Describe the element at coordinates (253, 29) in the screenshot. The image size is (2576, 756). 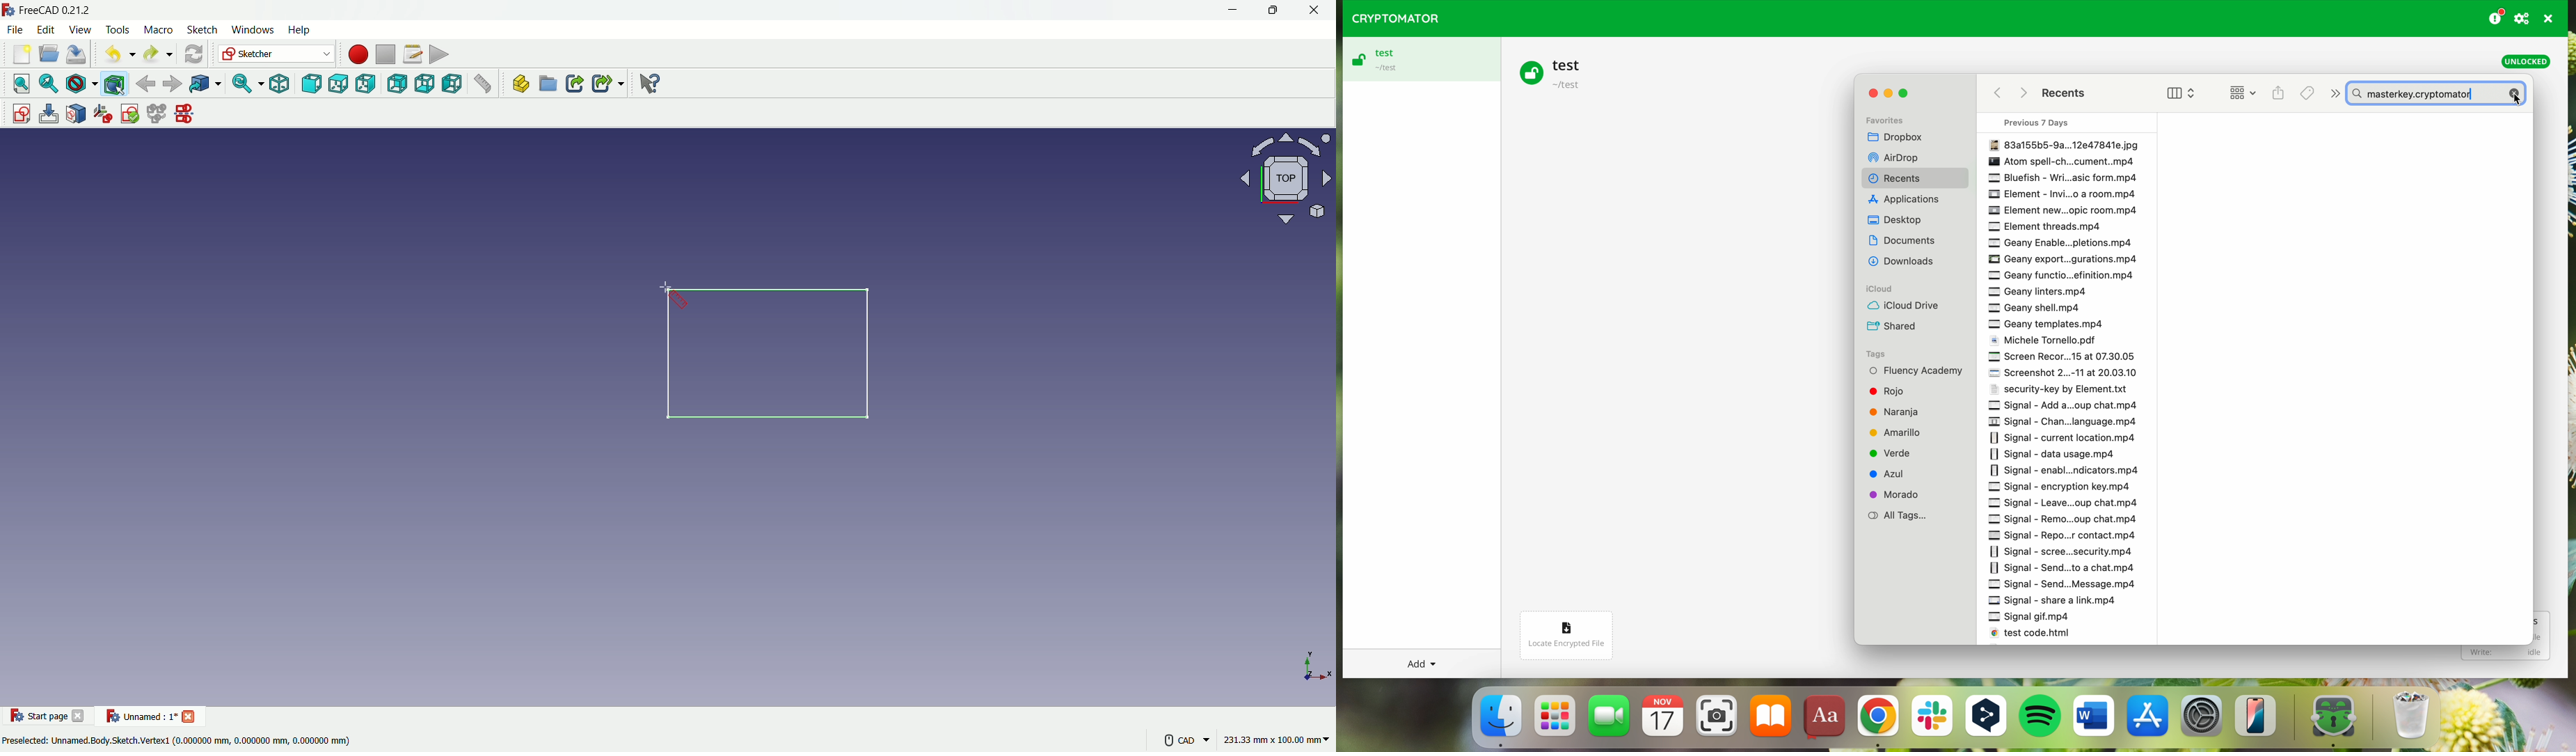
I see `windows menu` at that location.